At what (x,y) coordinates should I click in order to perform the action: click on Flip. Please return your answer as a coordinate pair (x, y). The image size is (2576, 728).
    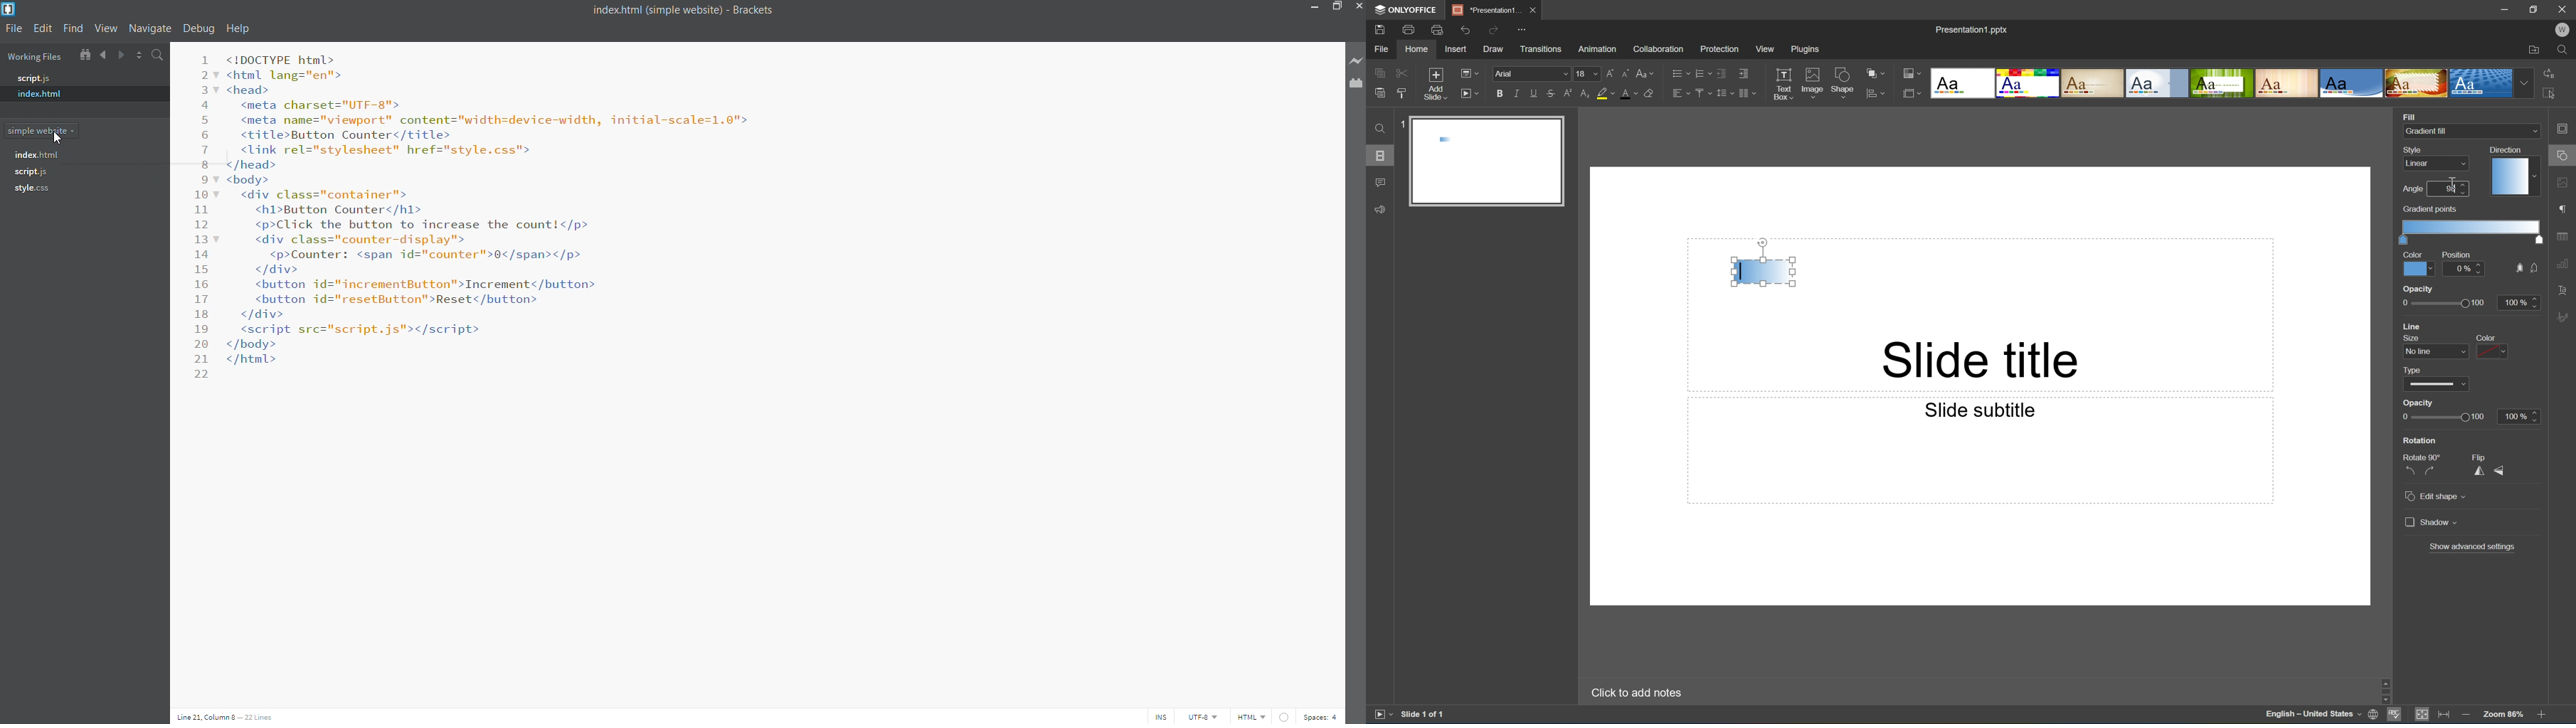
    Looking at the image, I should click on (2482, 457).